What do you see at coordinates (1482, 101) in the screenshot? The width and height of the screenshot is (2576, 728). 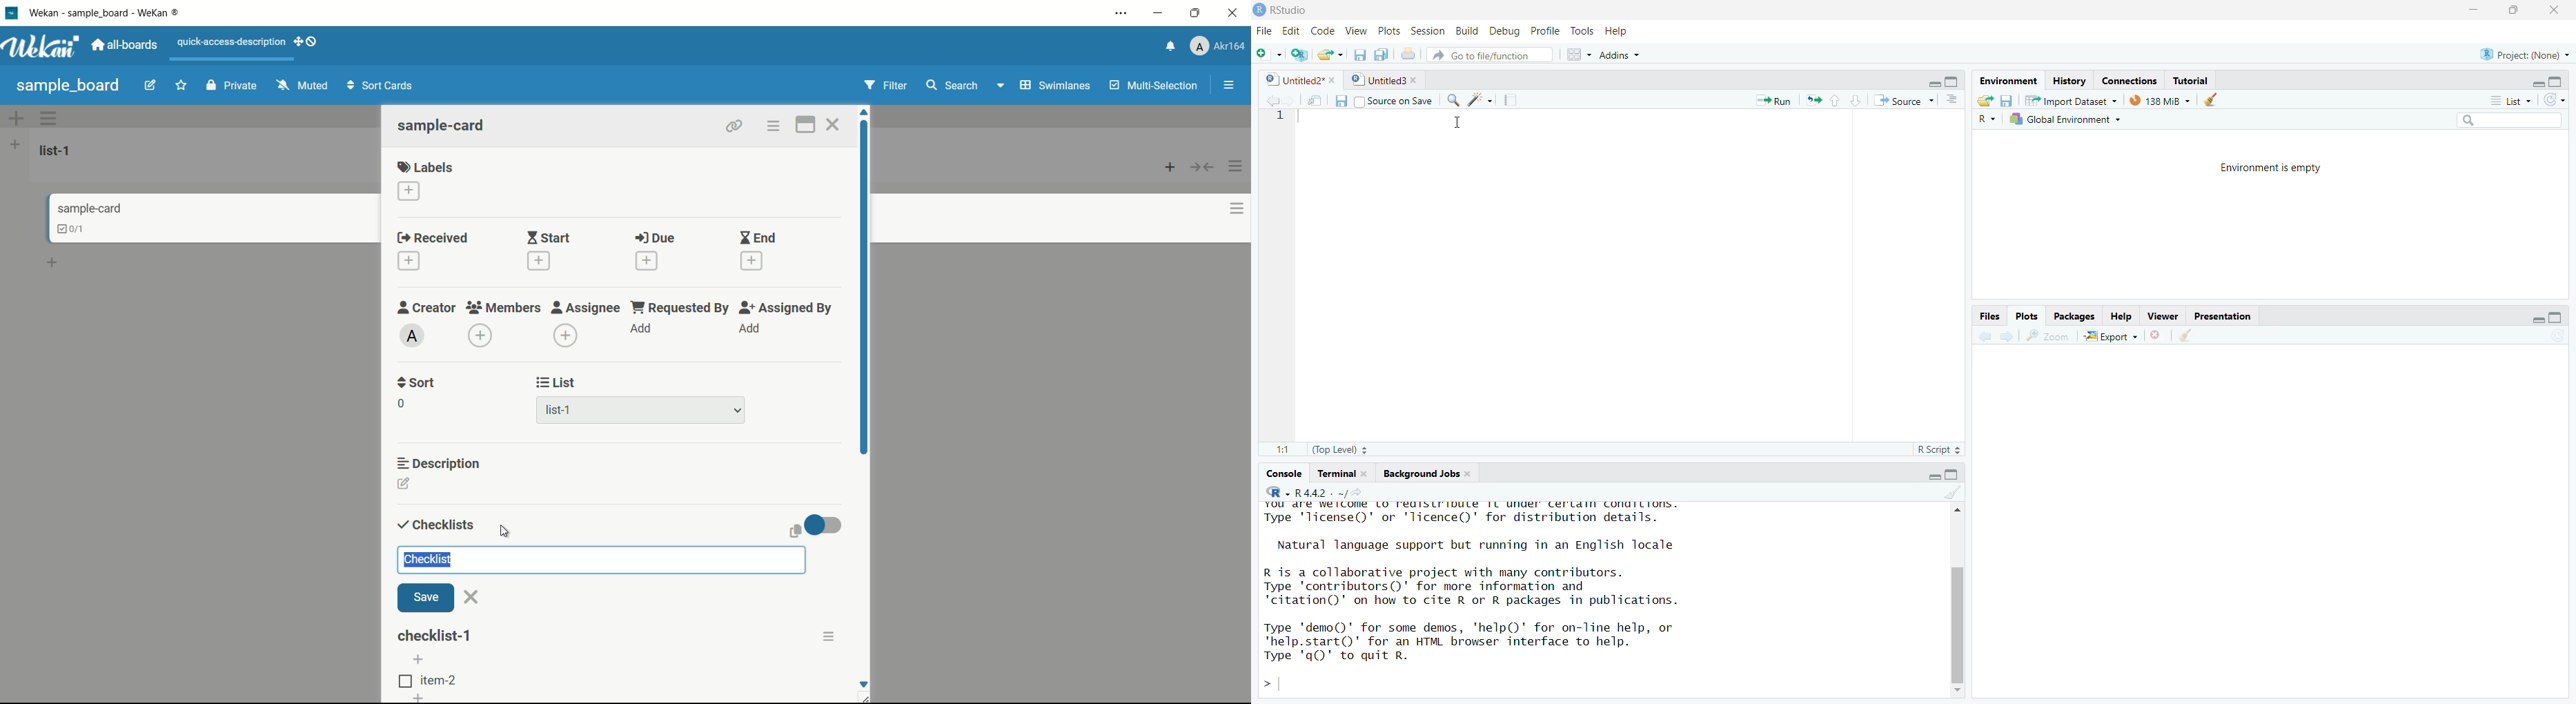 I see `code tools` at bounding box center [1482, 101].